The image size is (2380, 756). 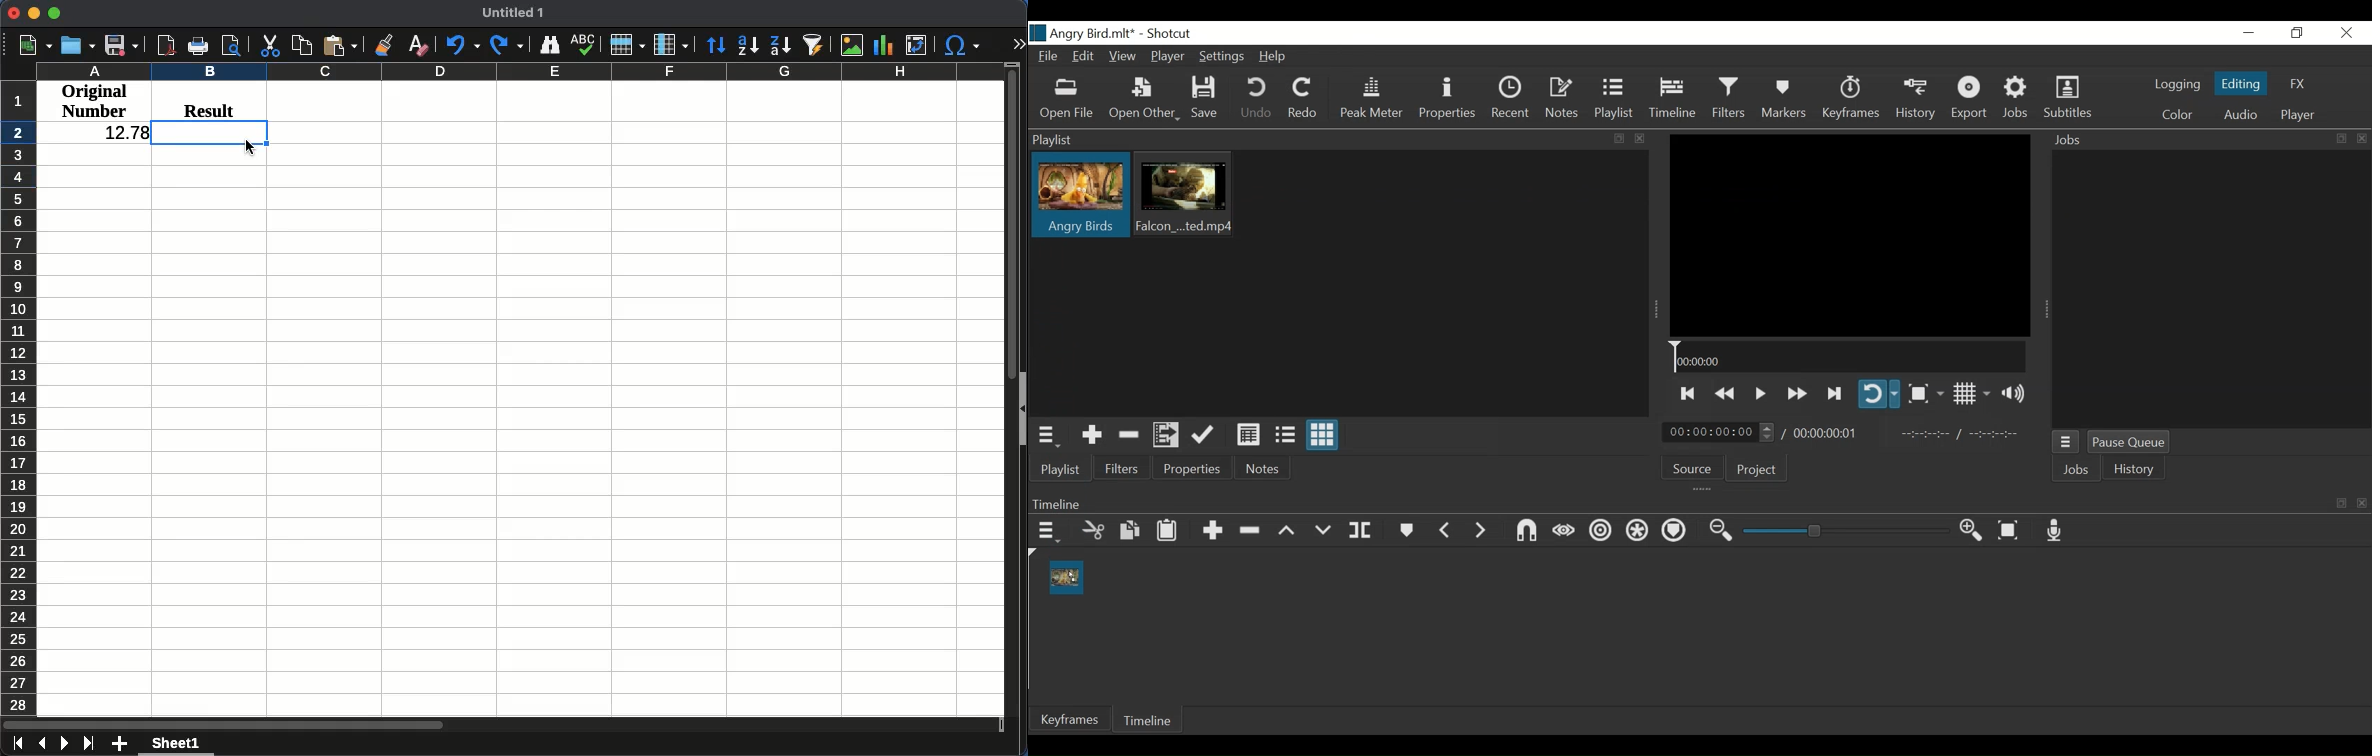 I want to click on File Name, so click(x=1083, y=33).